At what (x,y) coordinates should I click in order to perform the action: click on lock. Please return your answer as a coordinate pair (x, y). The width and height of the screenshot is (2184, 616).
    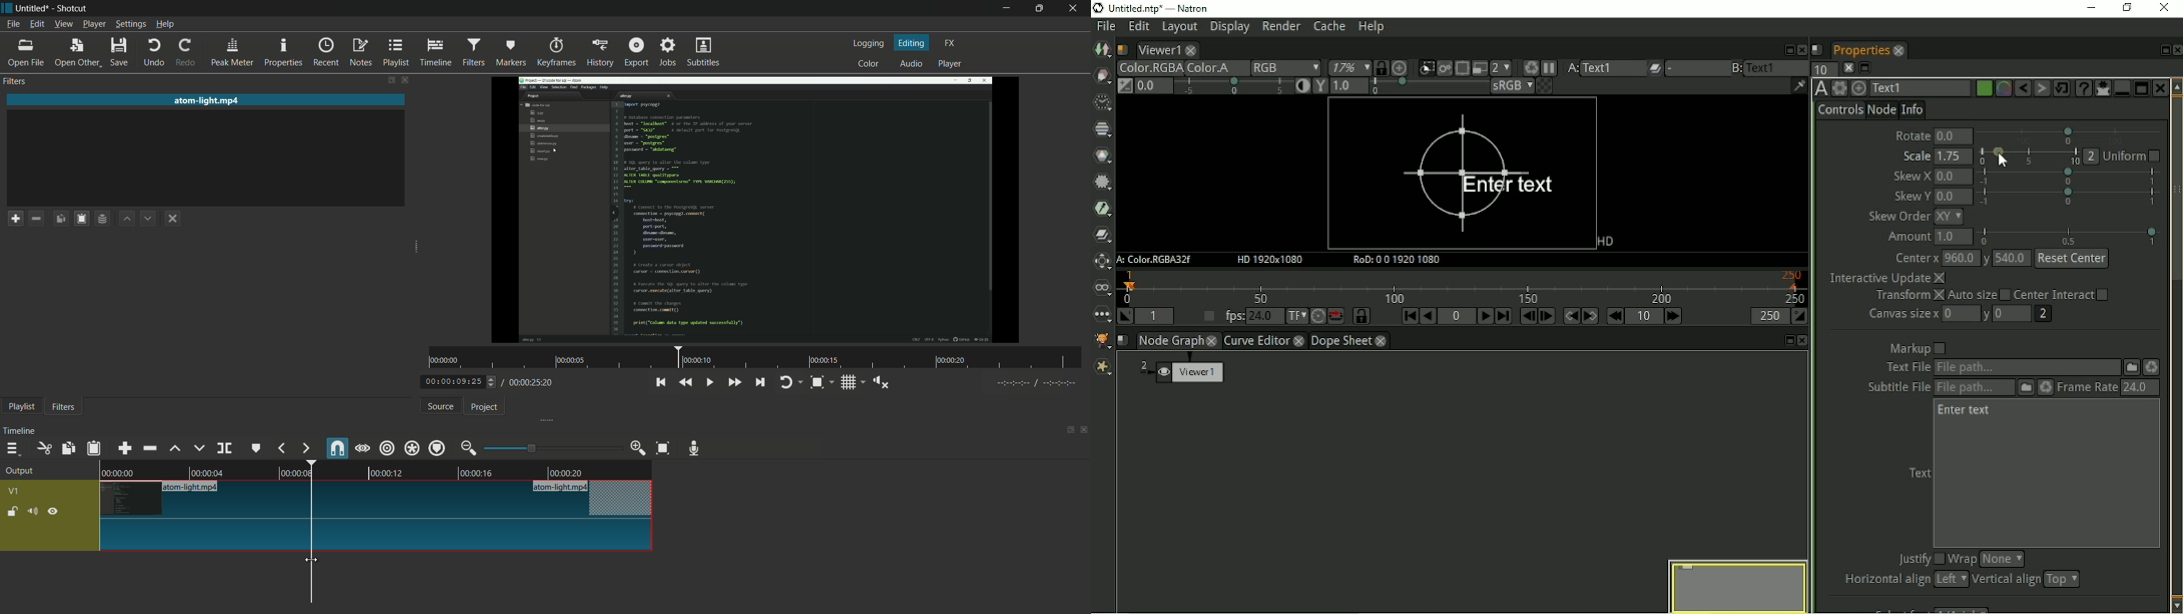
    Looking at the image, I should click on (13, 512).